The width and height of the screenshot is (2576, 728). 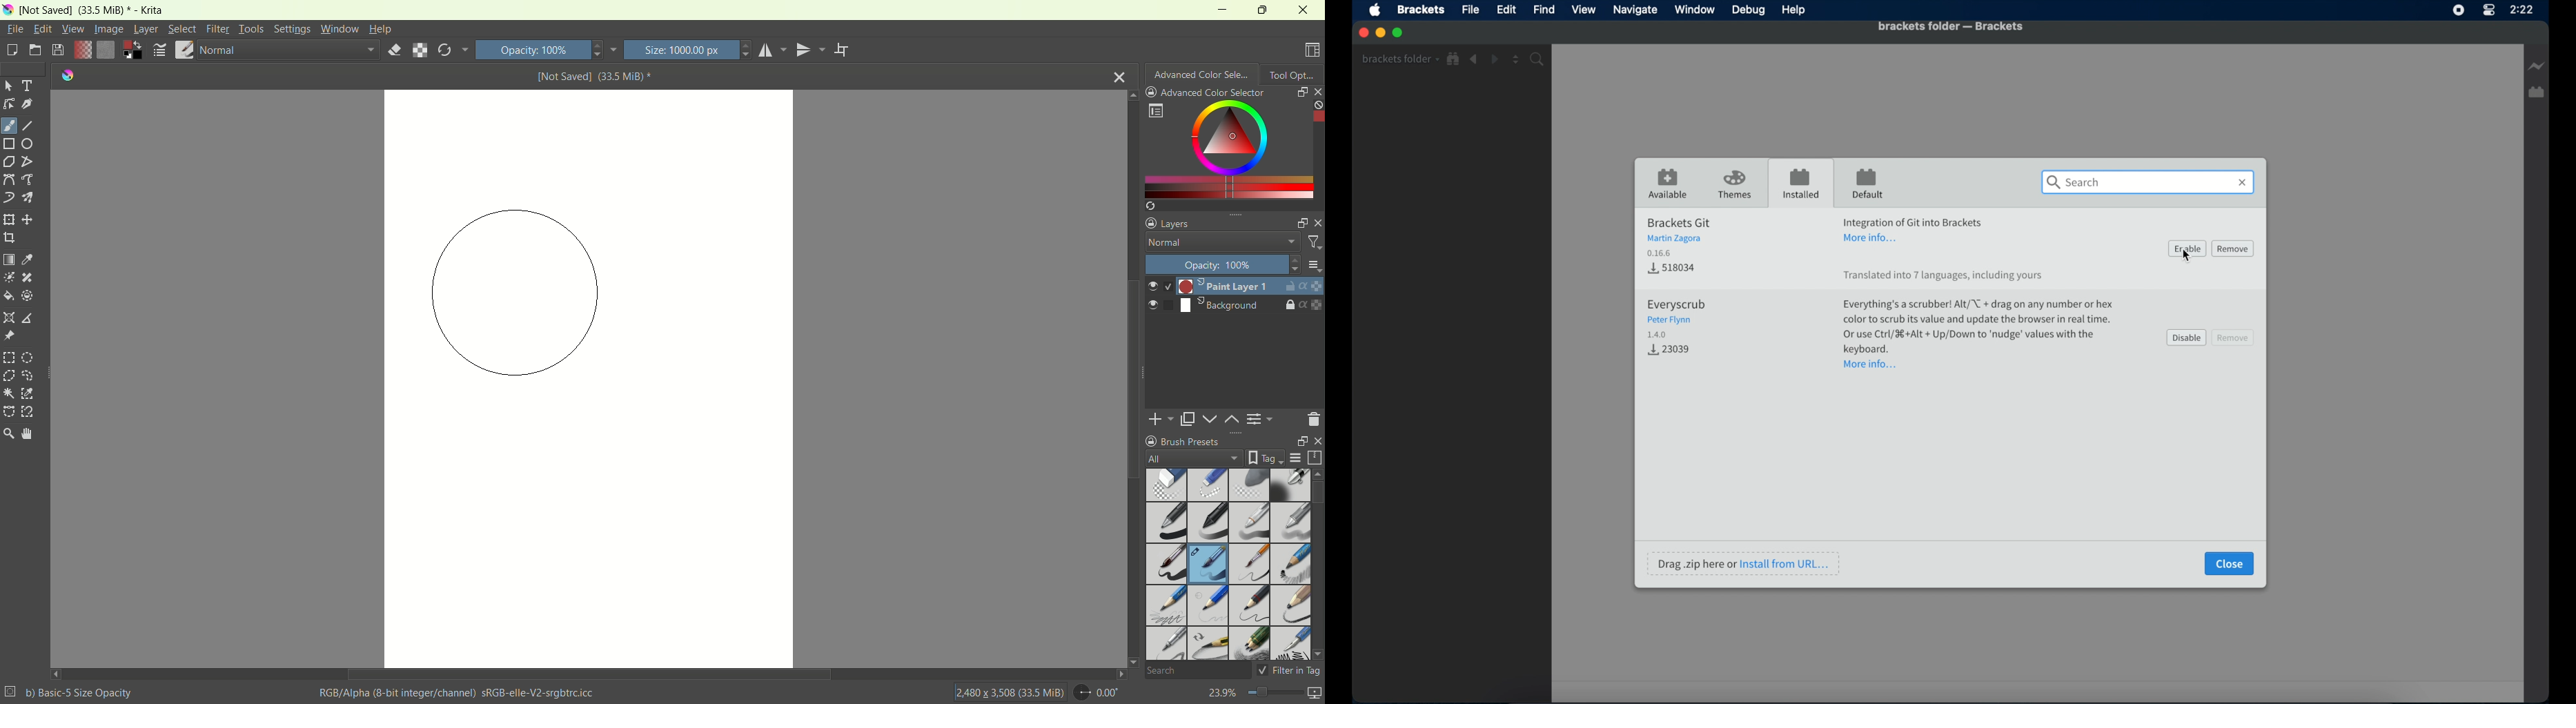 What do you see at coordinates (1313, 50) in the screenshot?
I see `choose workspace` at bounding box center [1313, 50].